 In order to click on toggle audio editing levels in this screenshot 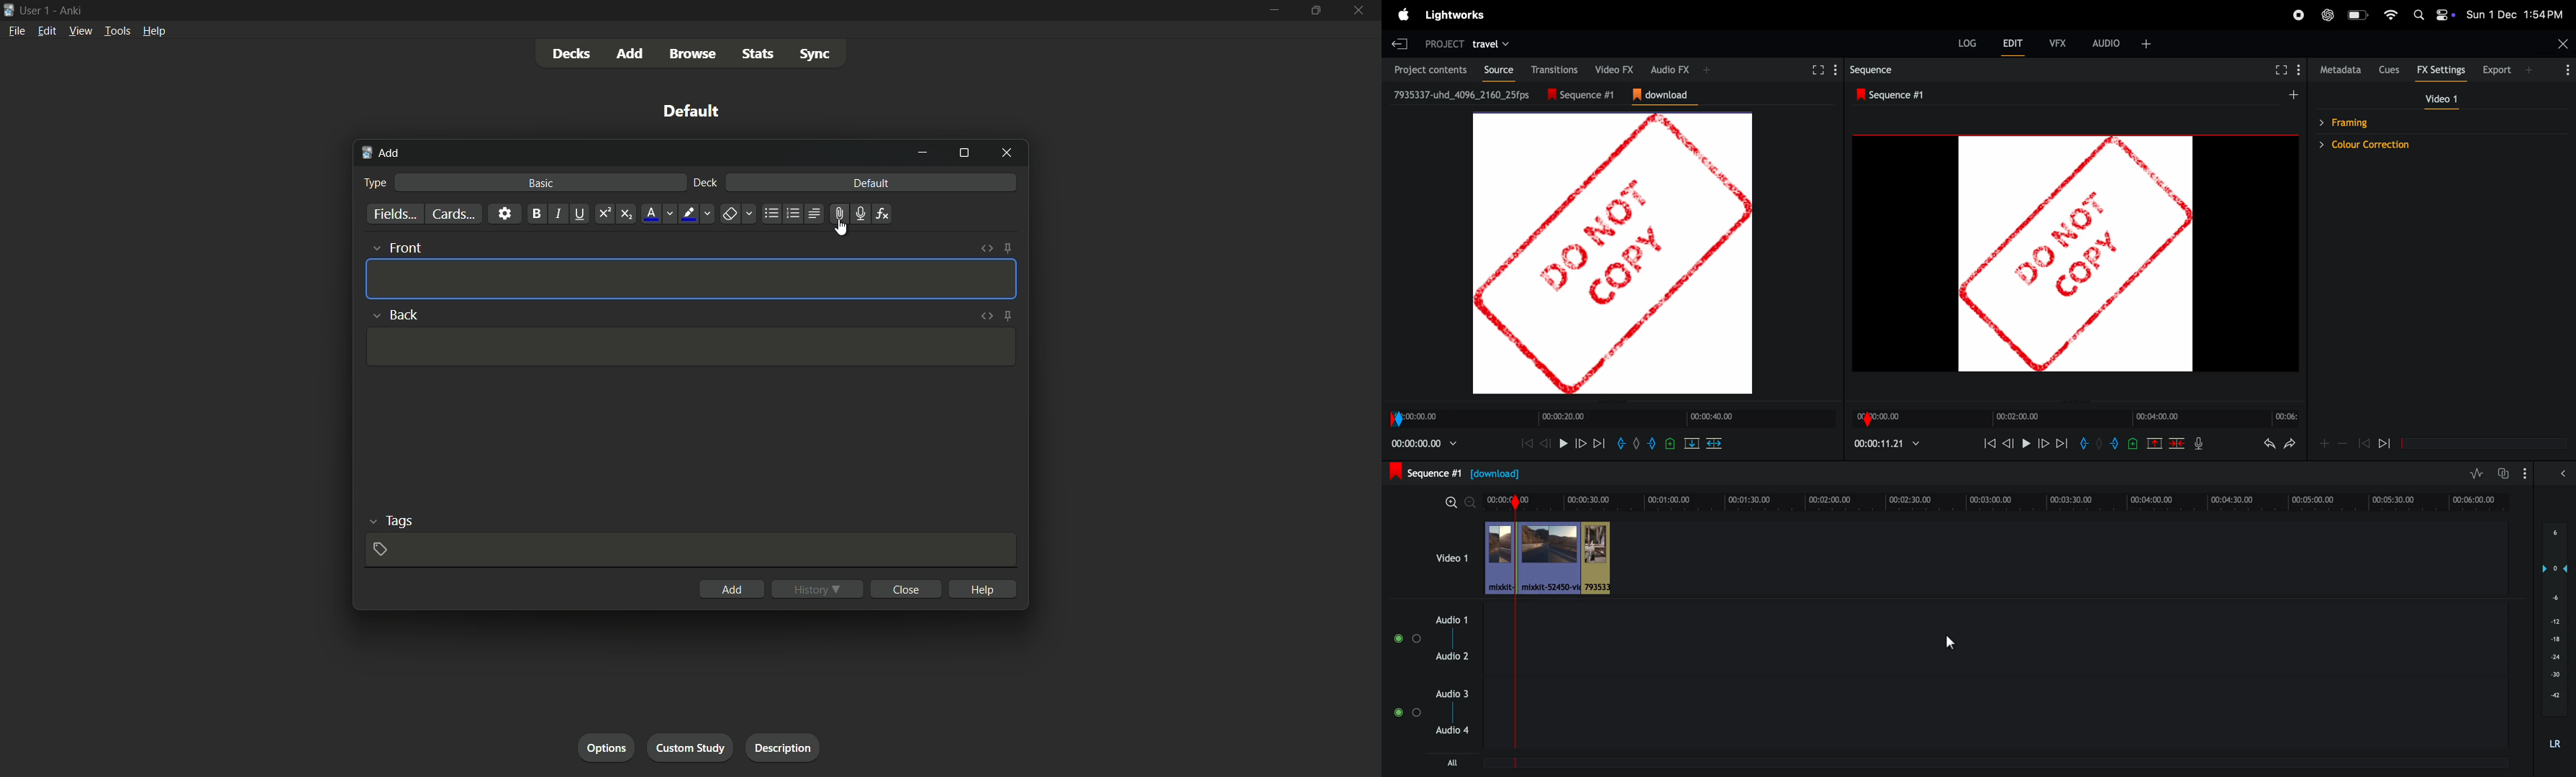, I will do `click(2476, 473)`.